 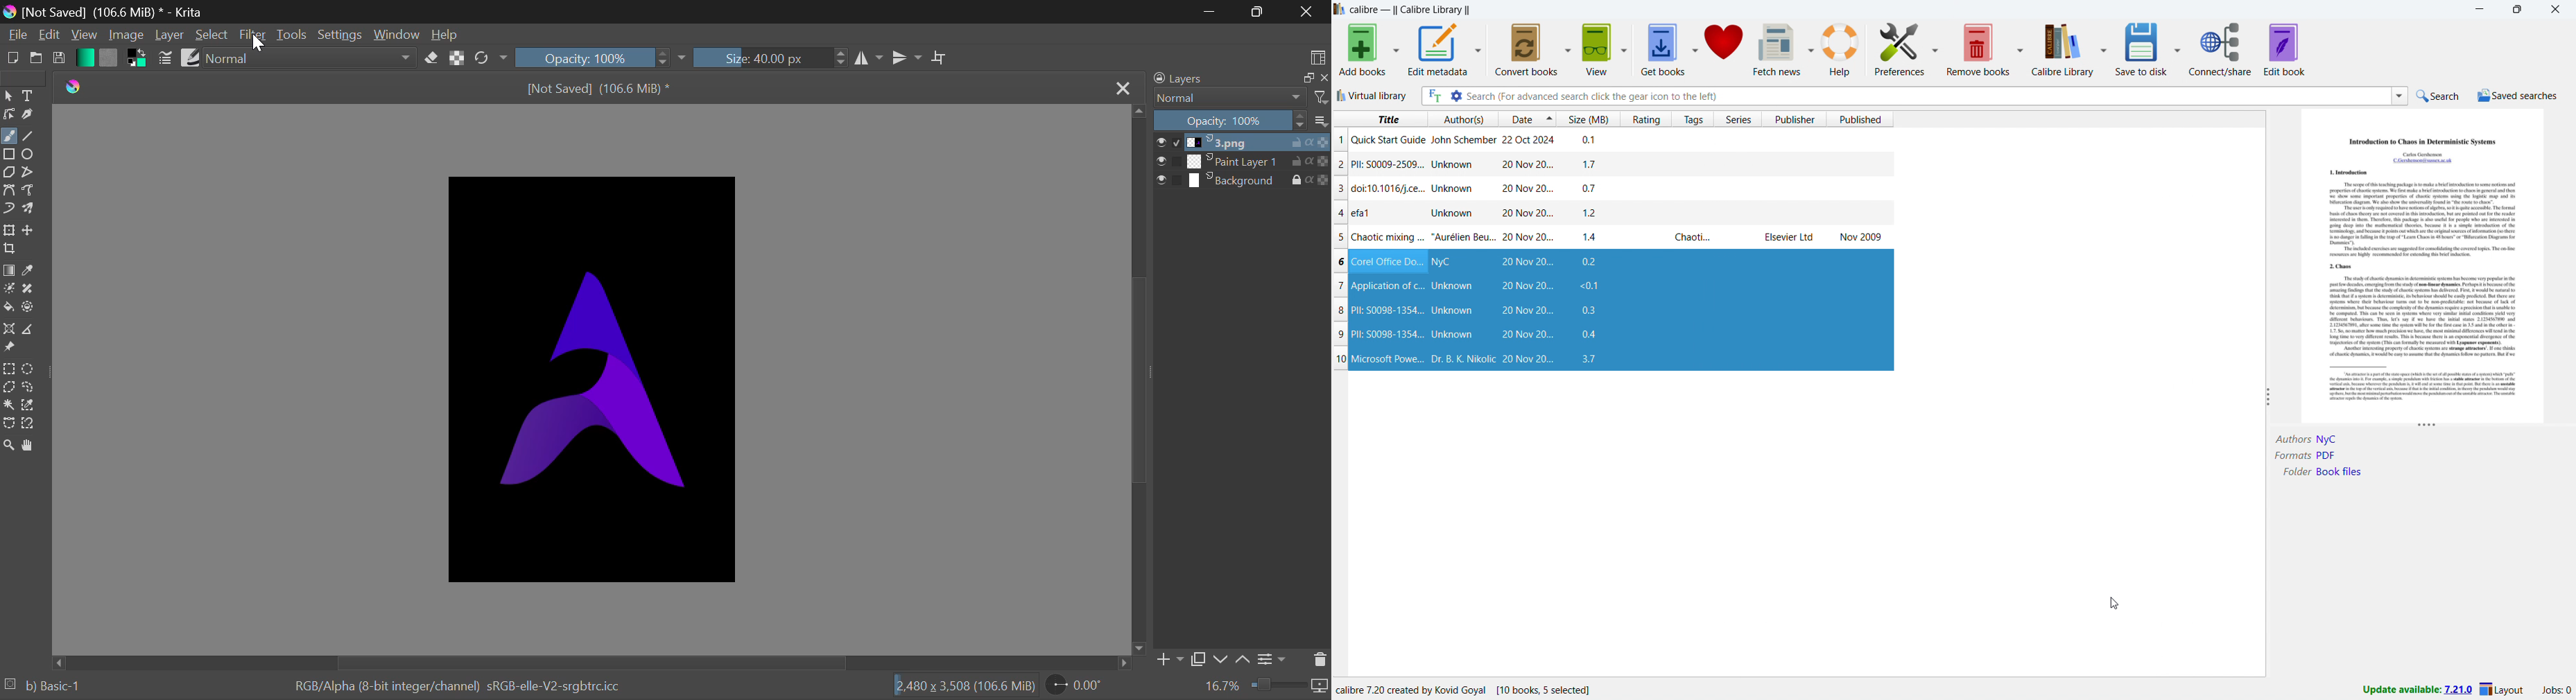 What do you see at coordinates (8, 136) in the screenshot?
I see `Freehand Tool` at bounding box center [8, 136].